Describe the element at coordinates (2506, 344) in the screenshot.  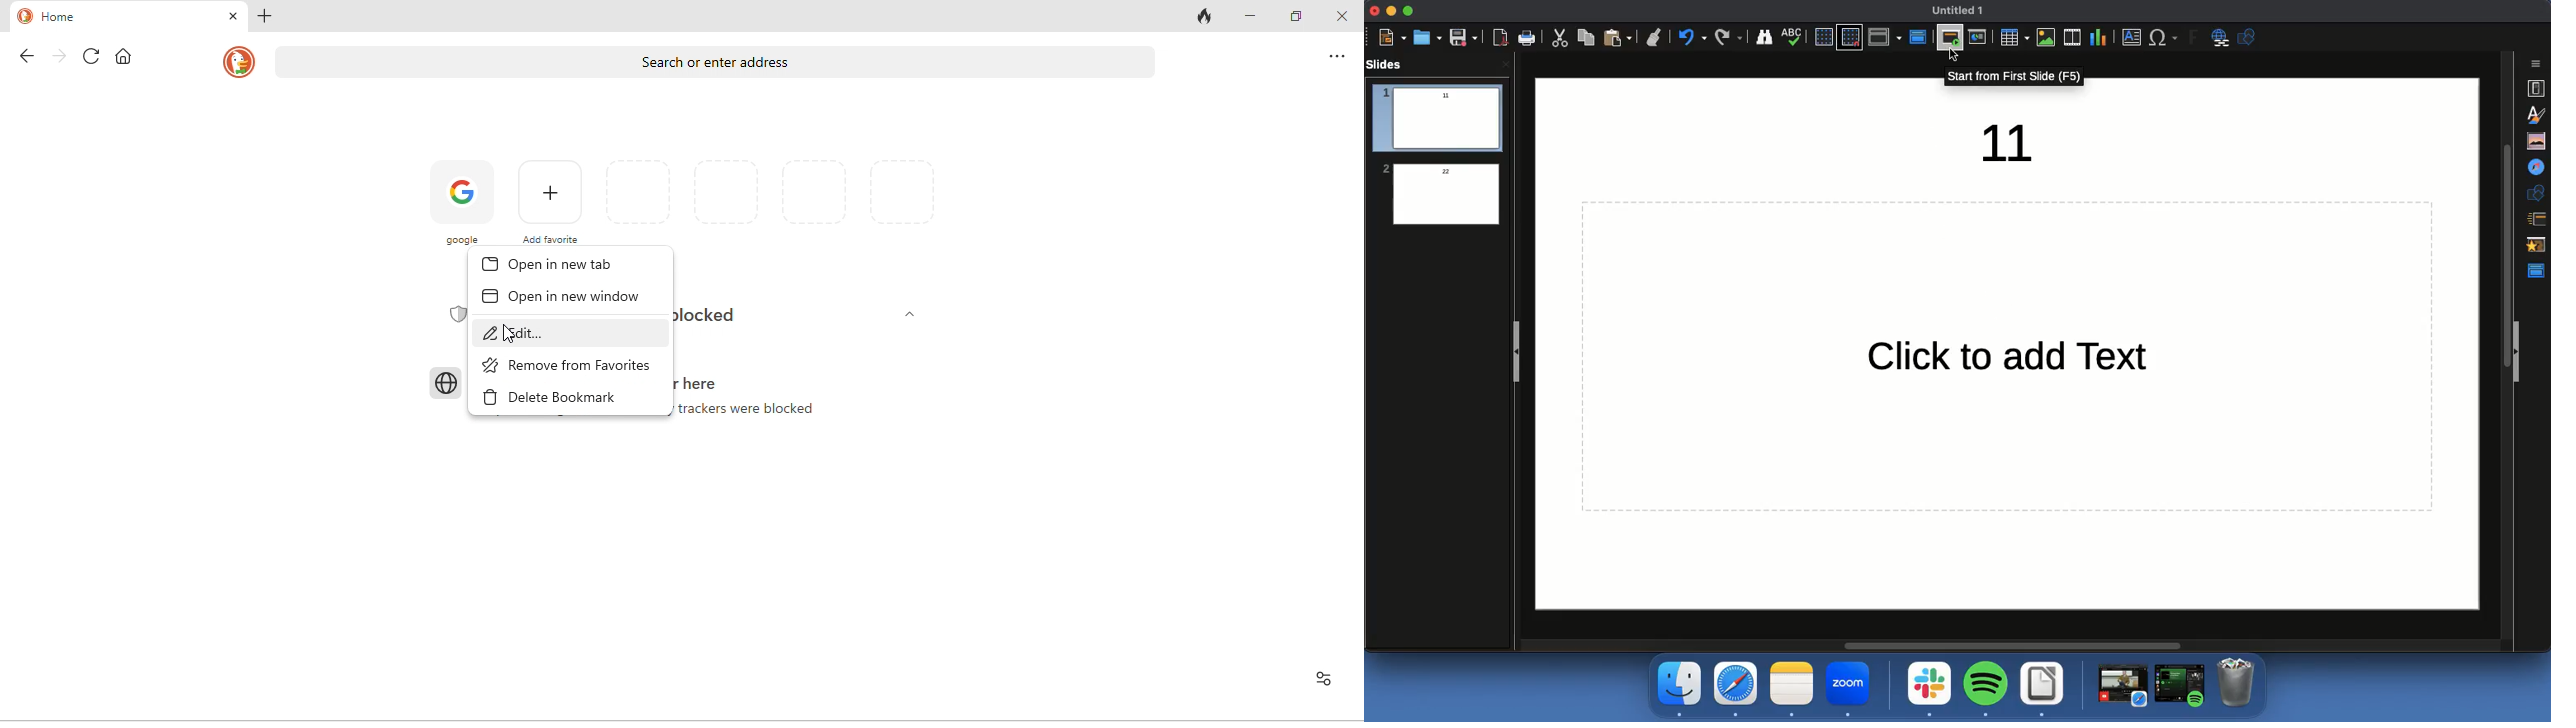
I see `vertical Scroll` at that location.